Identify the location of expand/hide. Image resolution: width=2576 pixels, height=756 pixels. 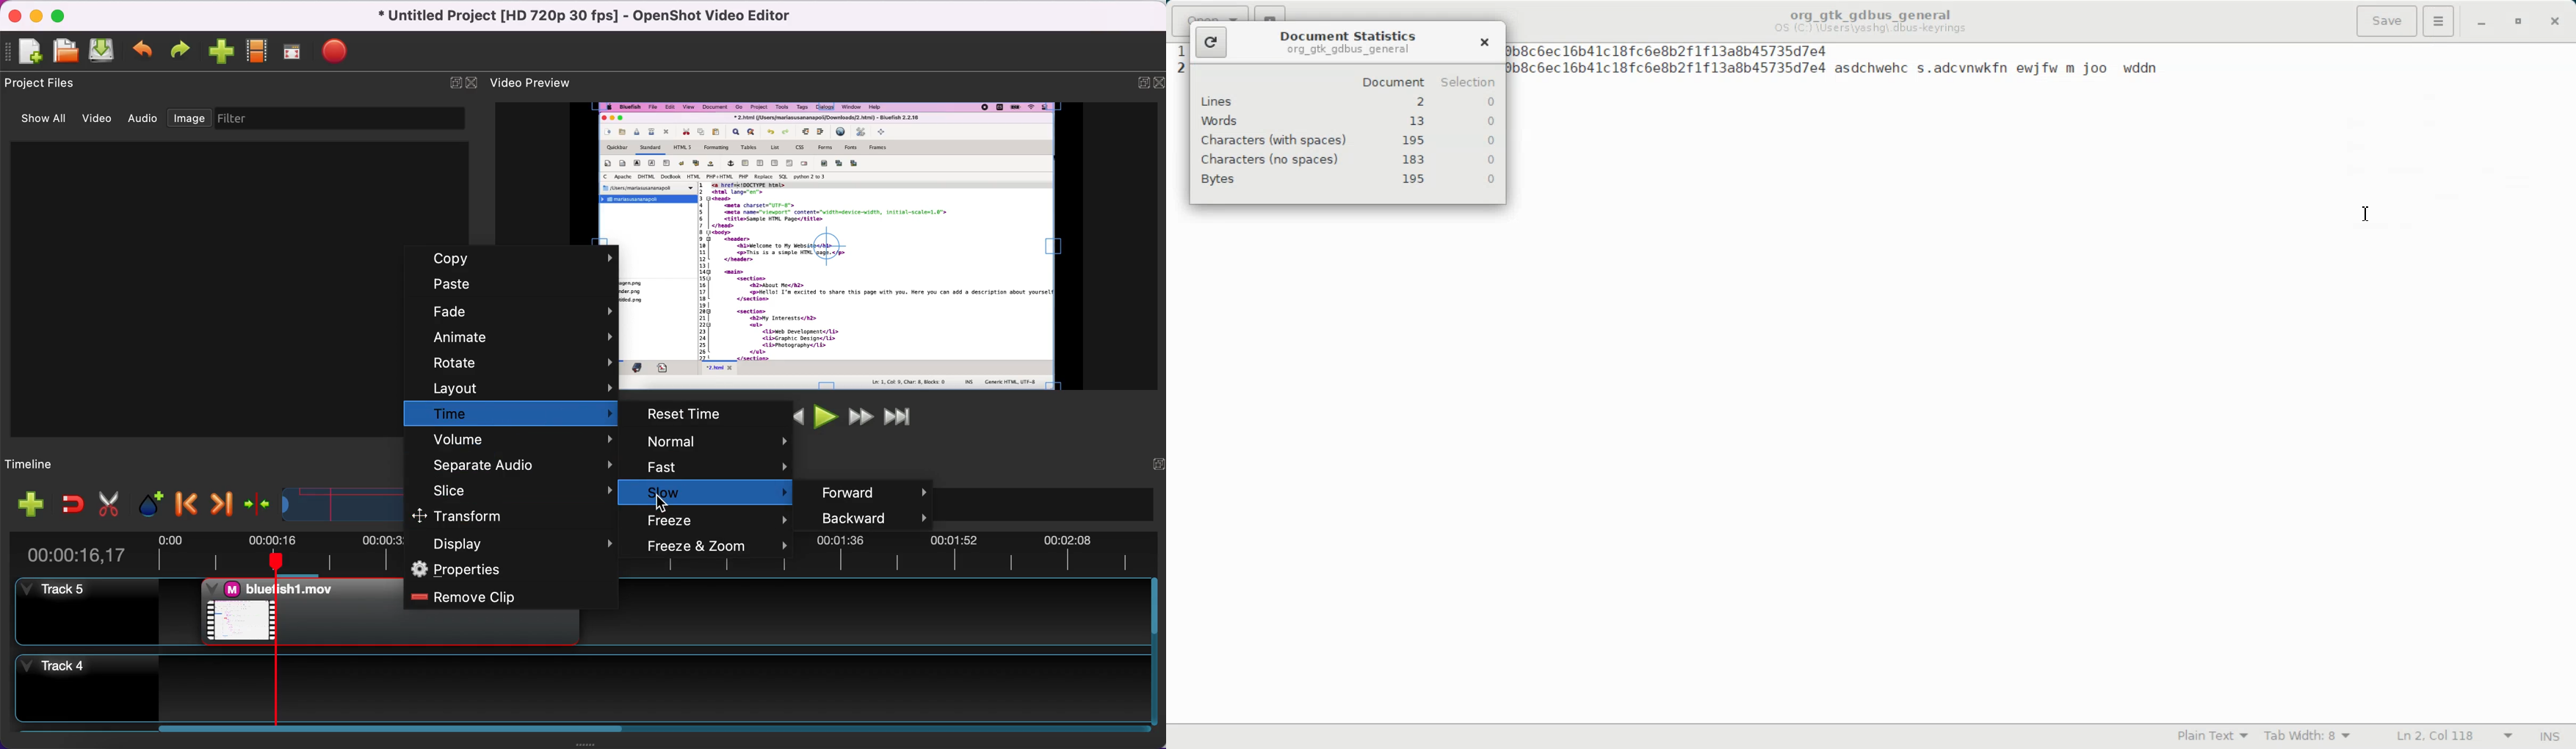
(1137, 82).